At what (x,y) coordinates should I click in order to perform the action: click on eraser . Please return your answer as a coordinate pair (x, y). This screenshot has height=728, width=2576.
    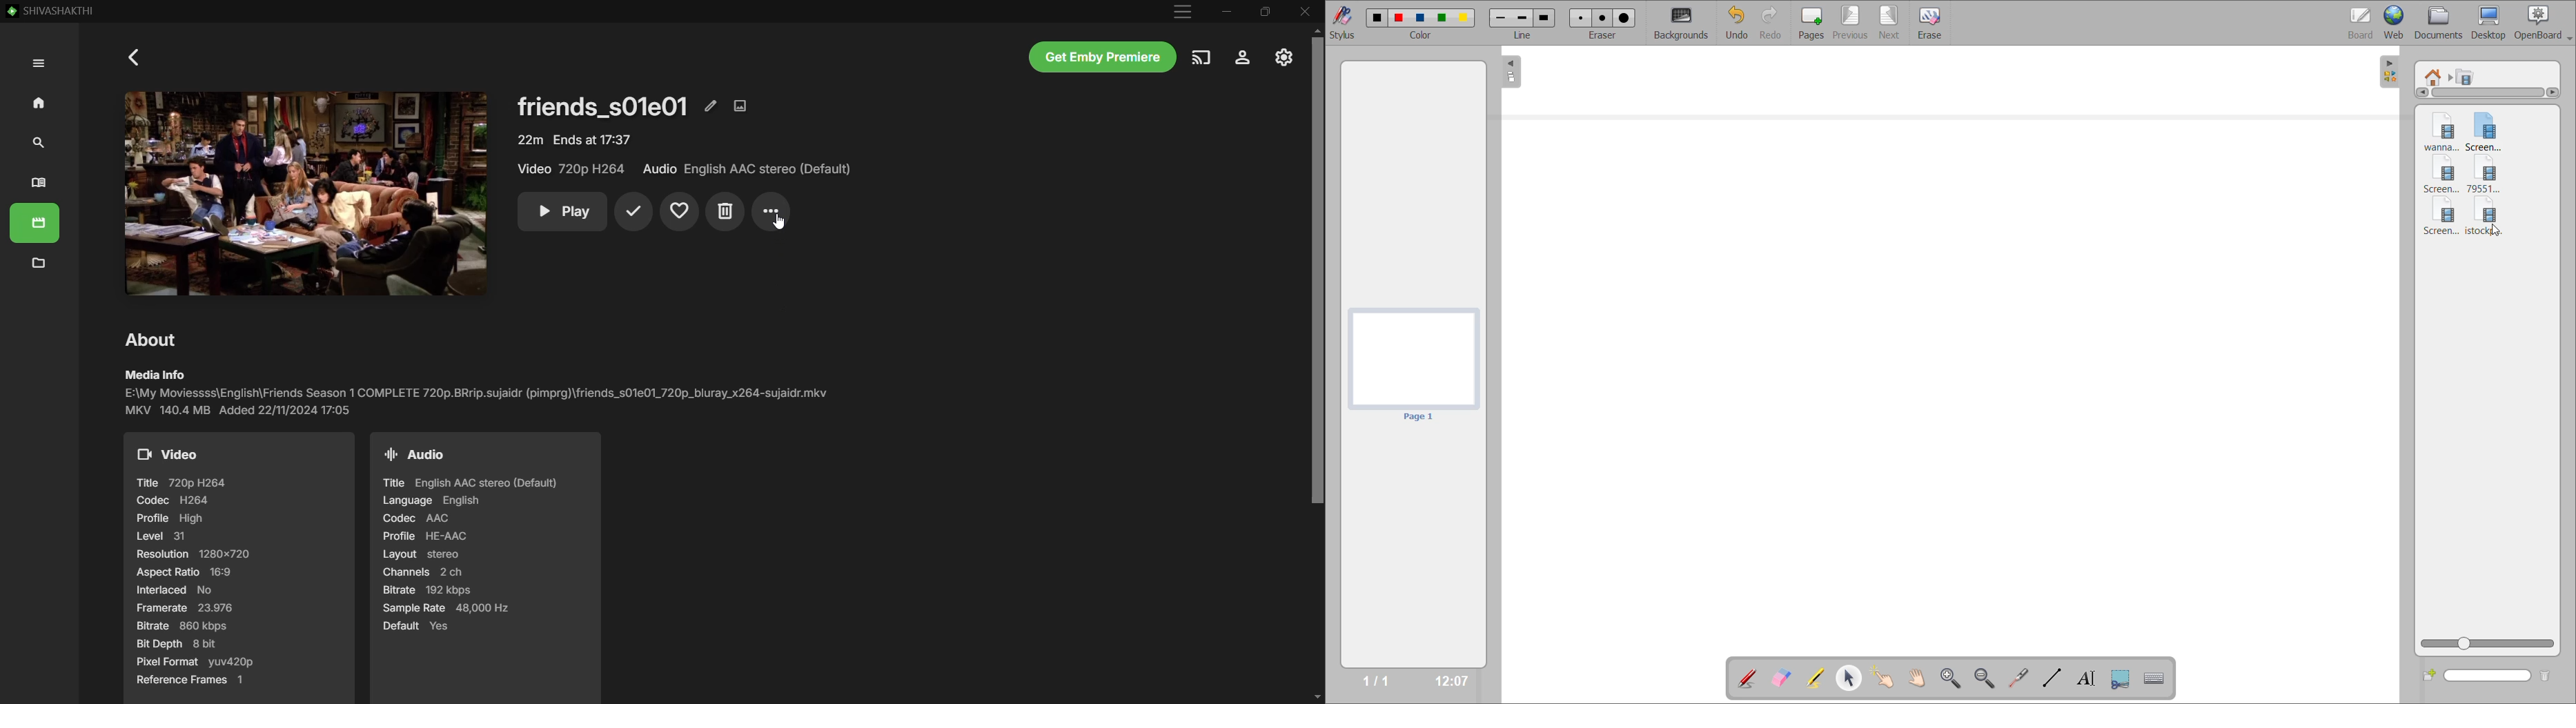
    Looking at the image, I should click on (1605, 37).